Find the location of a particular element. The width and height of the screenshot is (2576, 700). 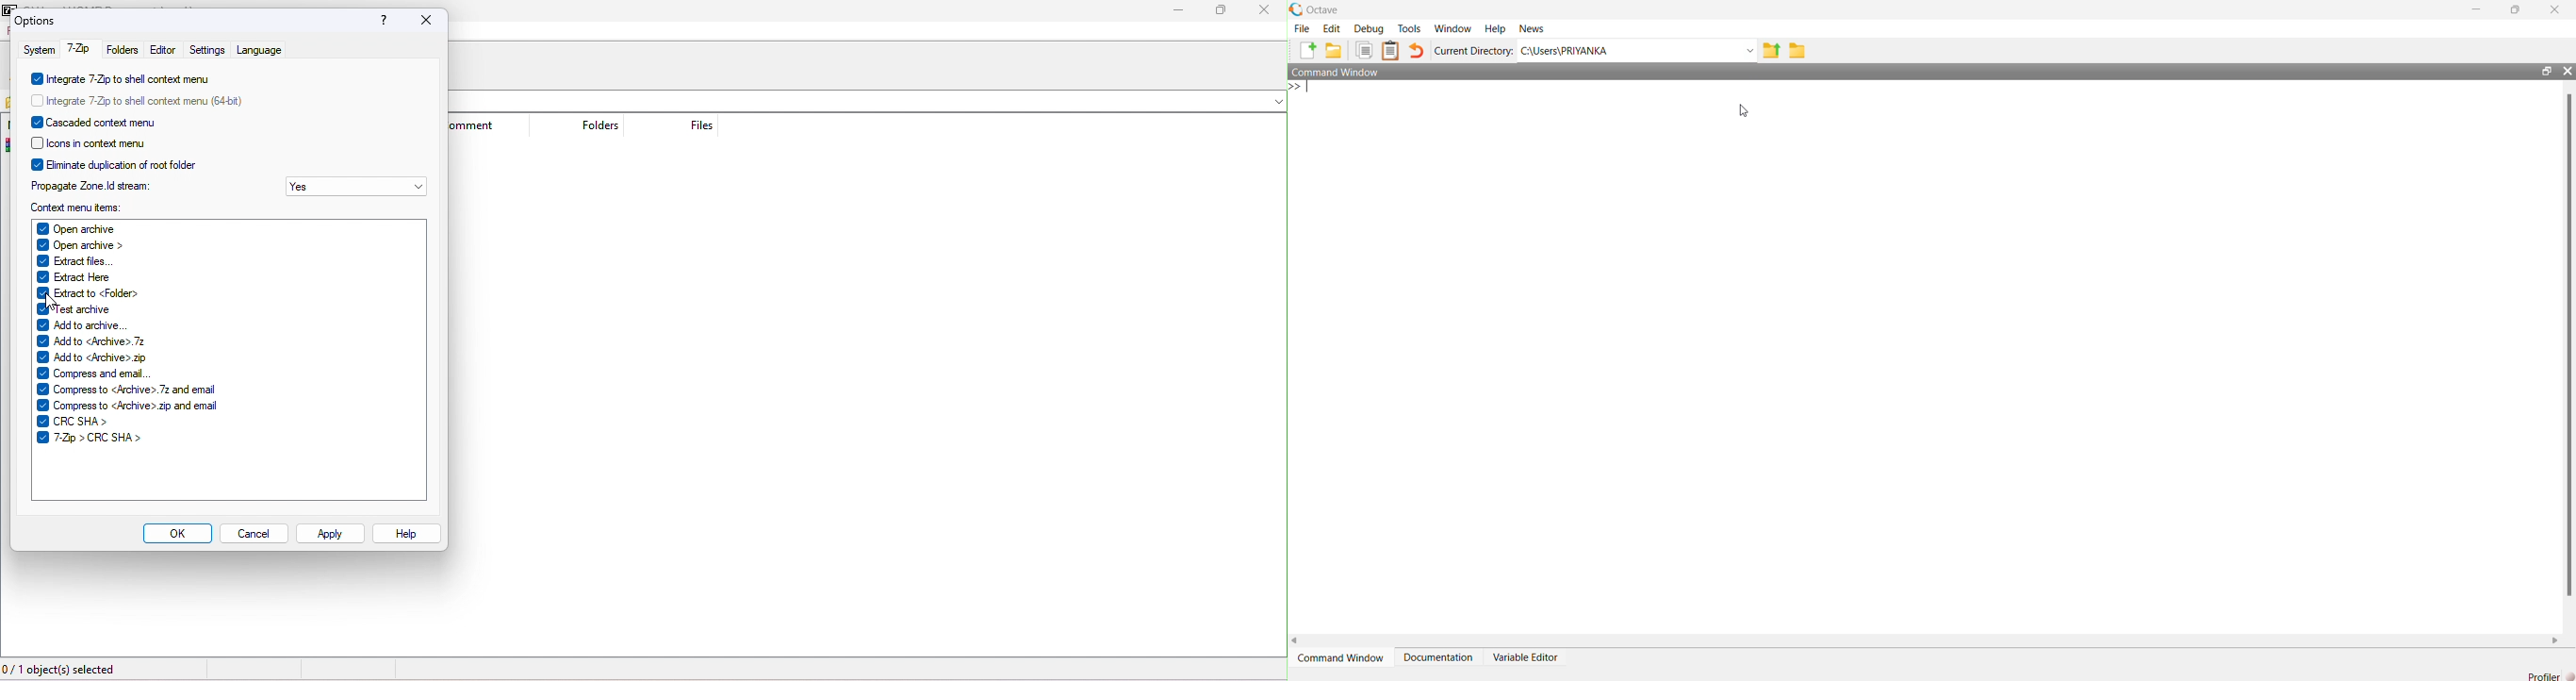

add is located at coordinates (1308, 50).